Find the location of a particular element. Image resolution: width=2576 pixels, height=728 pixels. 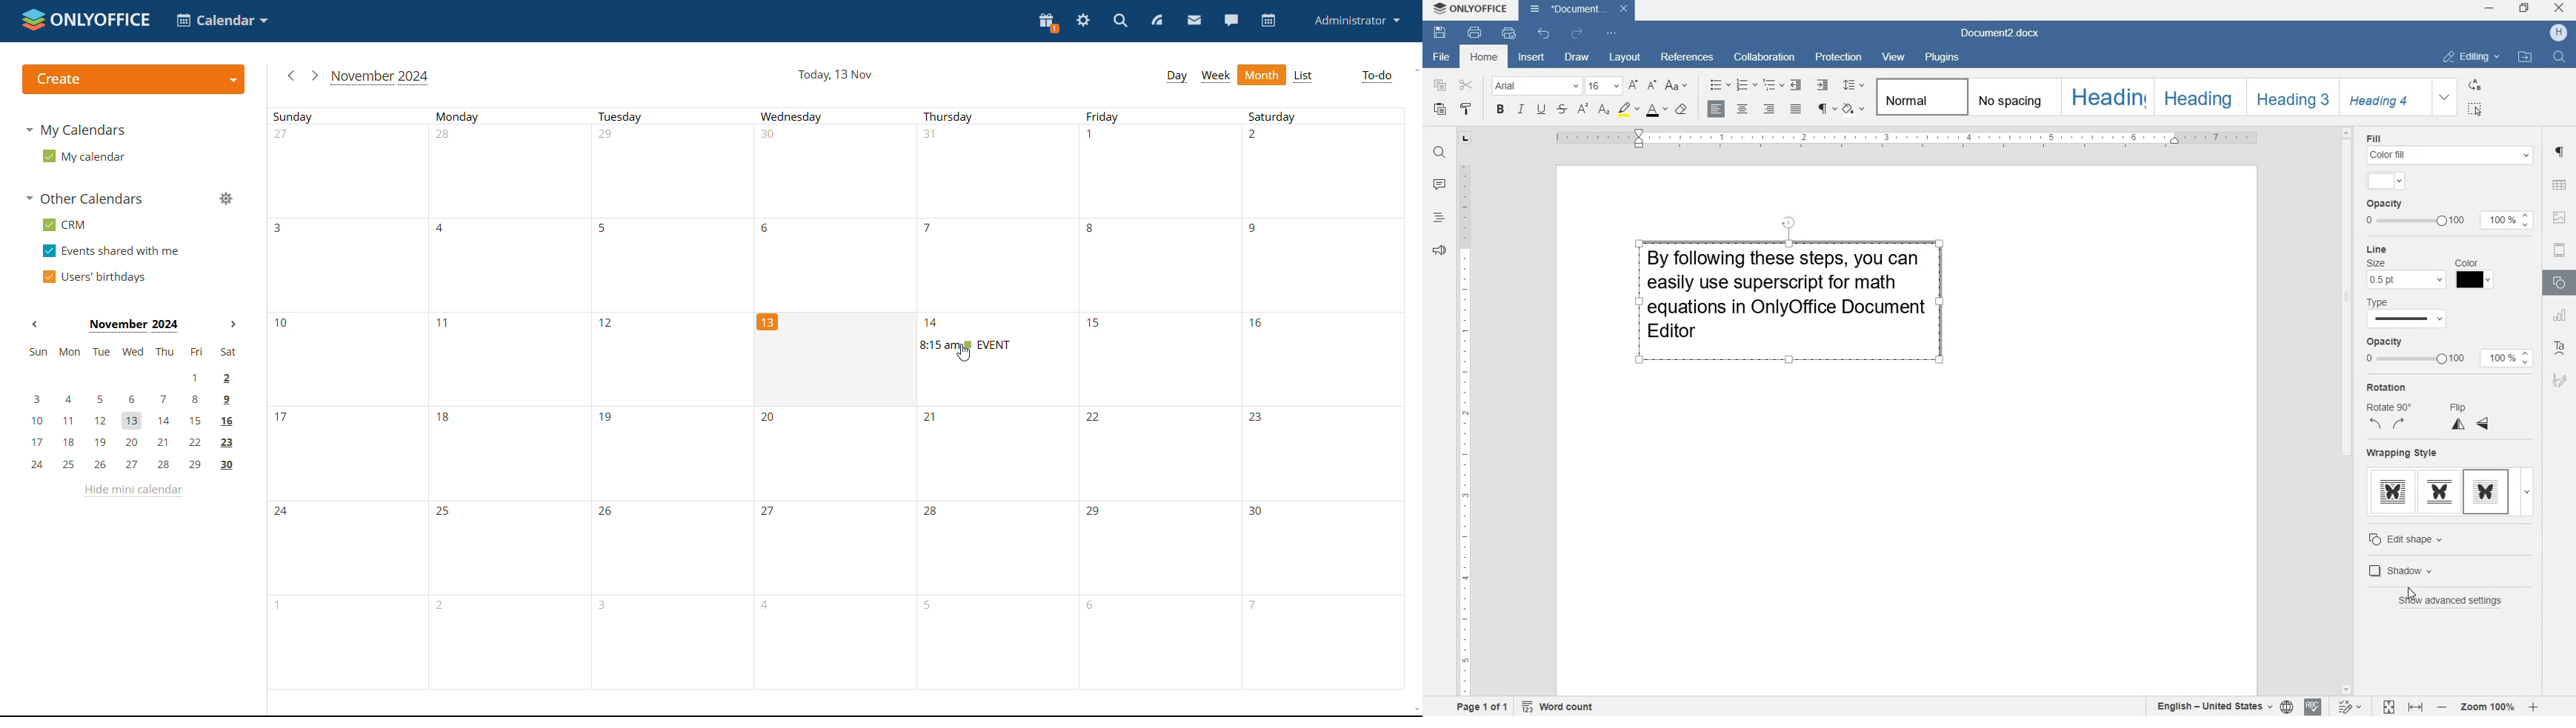

EDITING is located at coordinates (2471, 56).